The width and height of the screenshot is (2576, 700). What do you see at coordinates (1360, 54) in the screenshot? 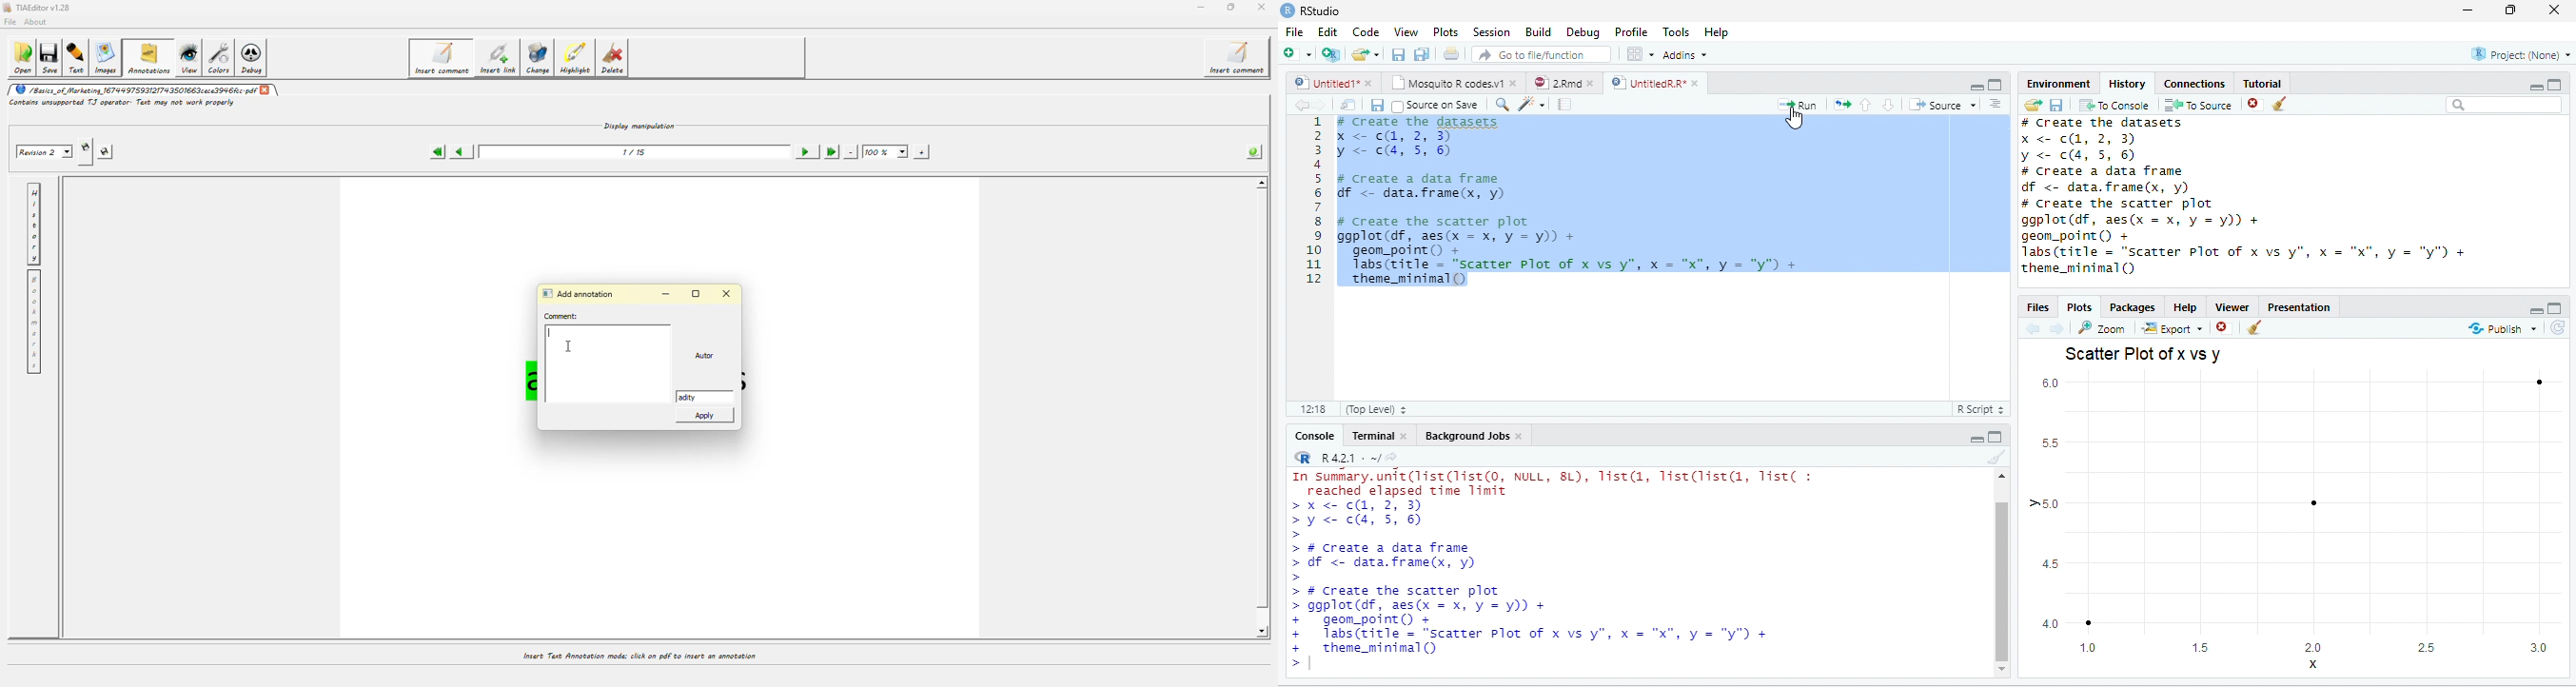
I see `Open an existing file` at bounding box center [1360, 54].